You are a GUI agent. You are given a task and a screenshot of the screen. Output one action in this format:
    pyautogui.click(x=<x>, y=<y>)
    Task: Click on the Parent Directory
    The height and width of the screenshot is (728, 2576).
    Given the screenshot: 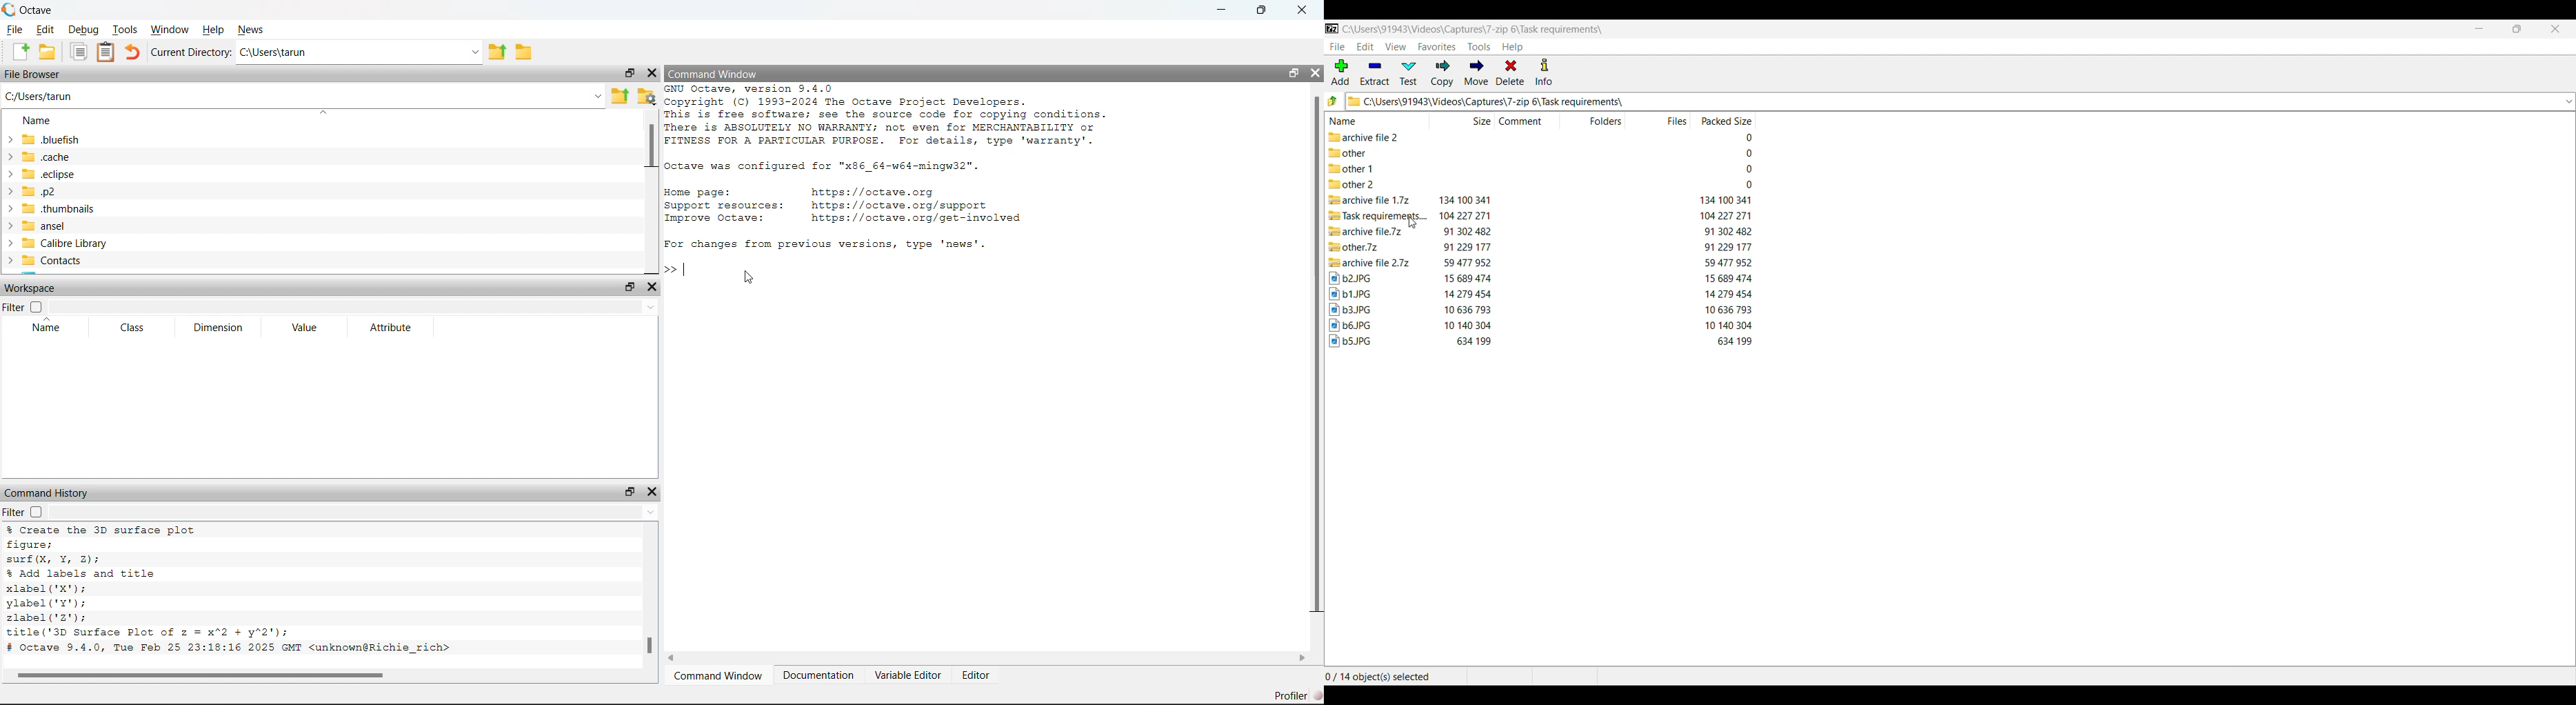 What is the action you would take?
    pyautogui.click(x=497, y=51)
    